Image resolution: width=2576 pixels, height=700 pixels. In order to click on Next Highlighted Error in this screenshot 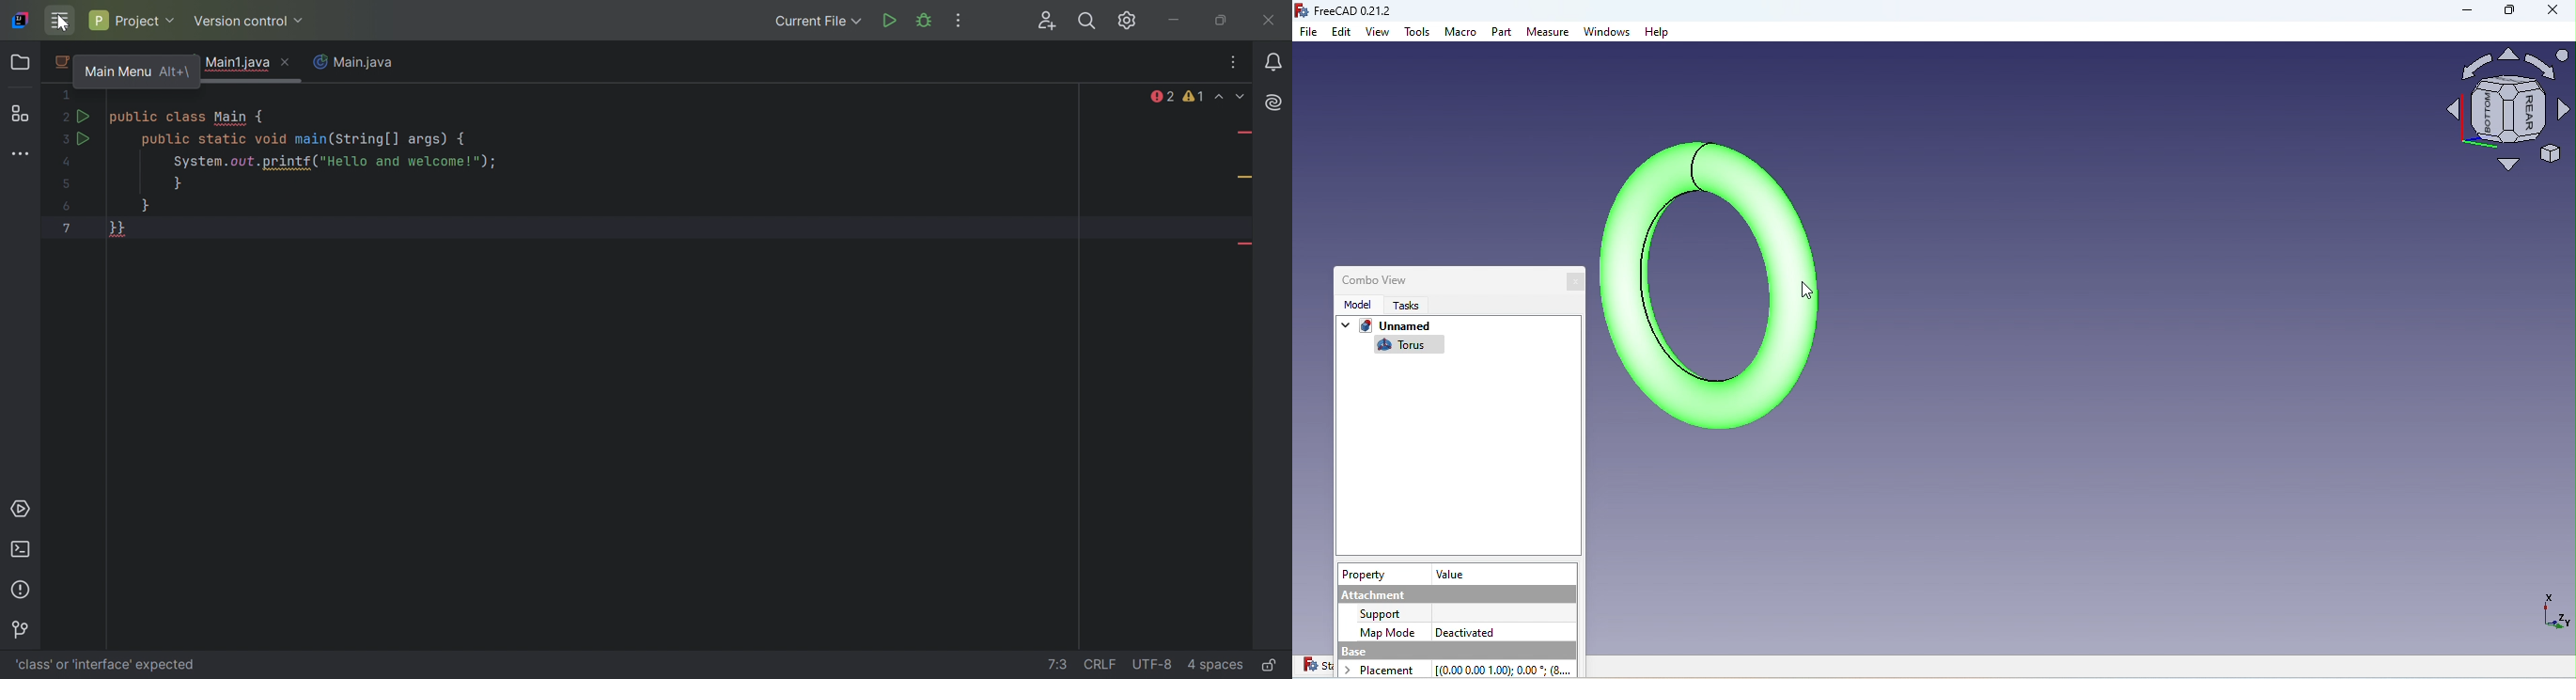, I will do `click(1243, 96)`.